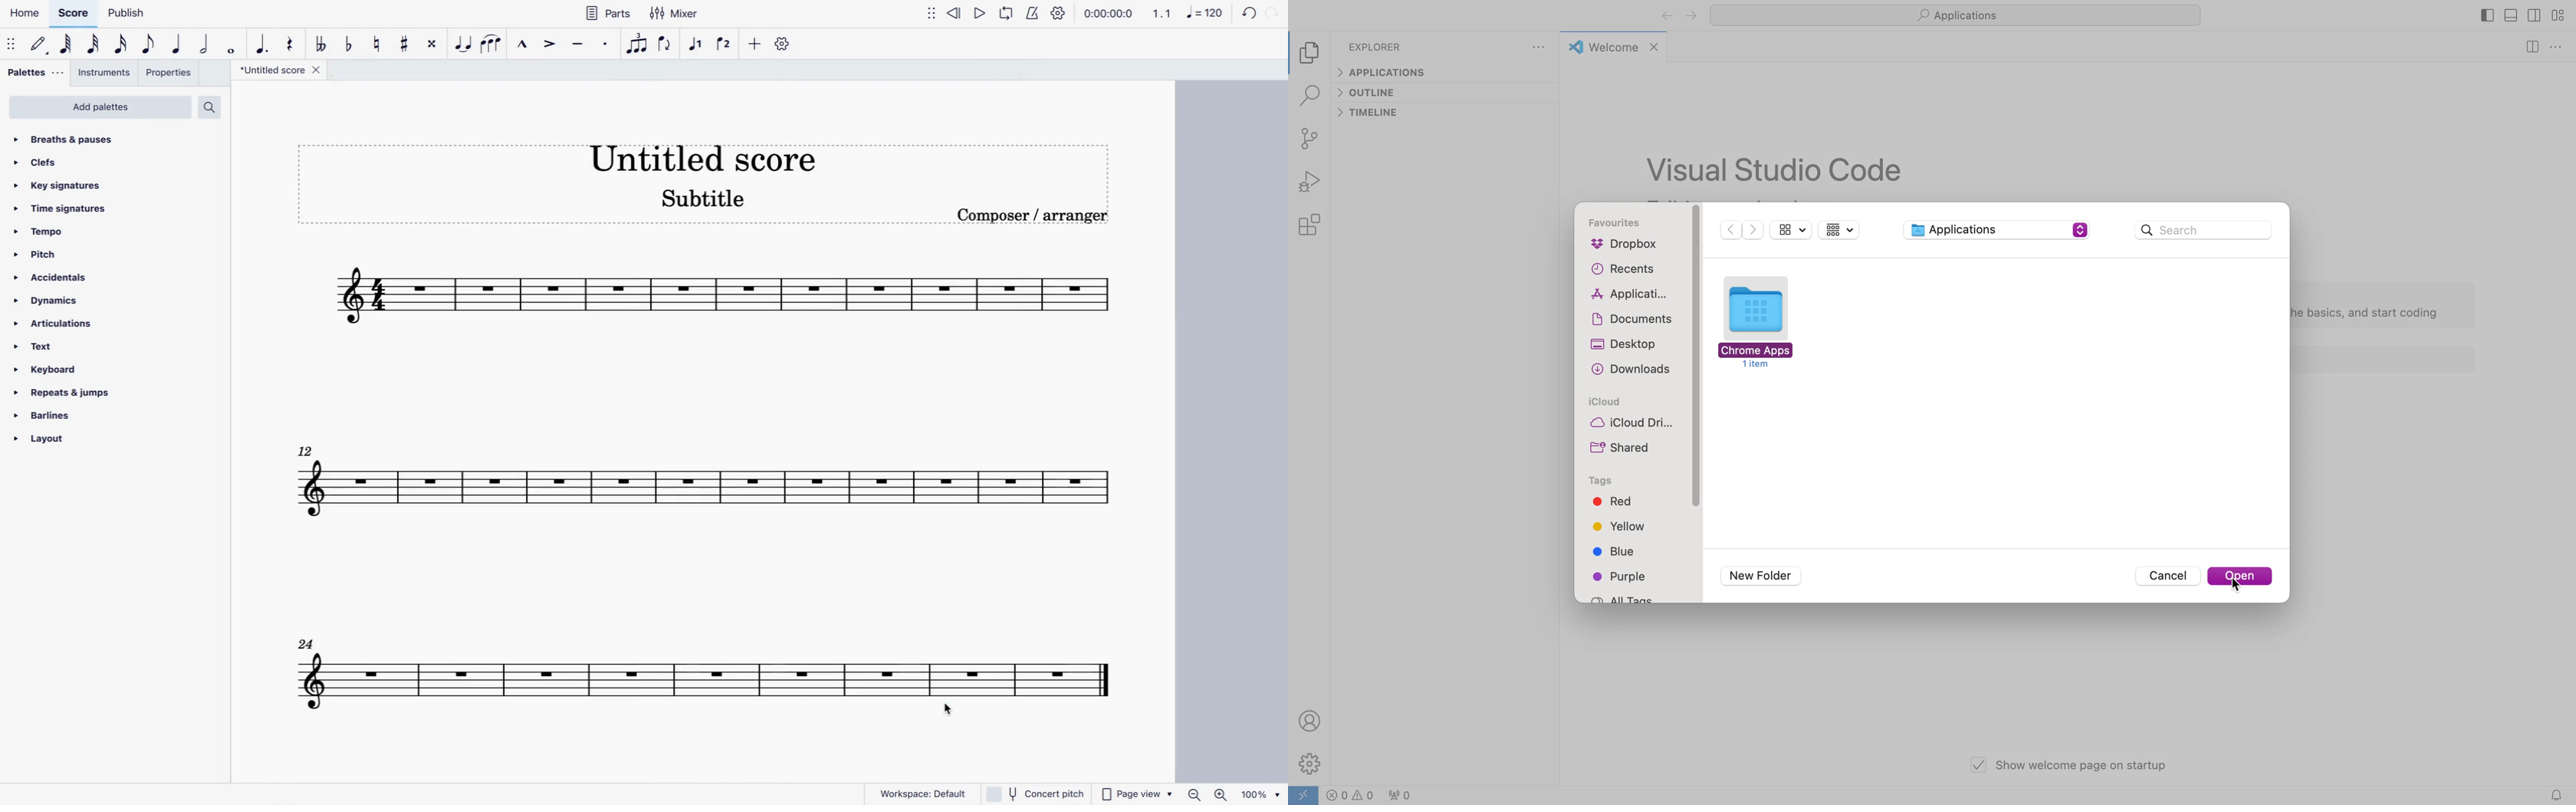 The image size is (2576, 812). Describe the element at coordinates (578, 46) in the screenshot. I see `tenuto` at that location.